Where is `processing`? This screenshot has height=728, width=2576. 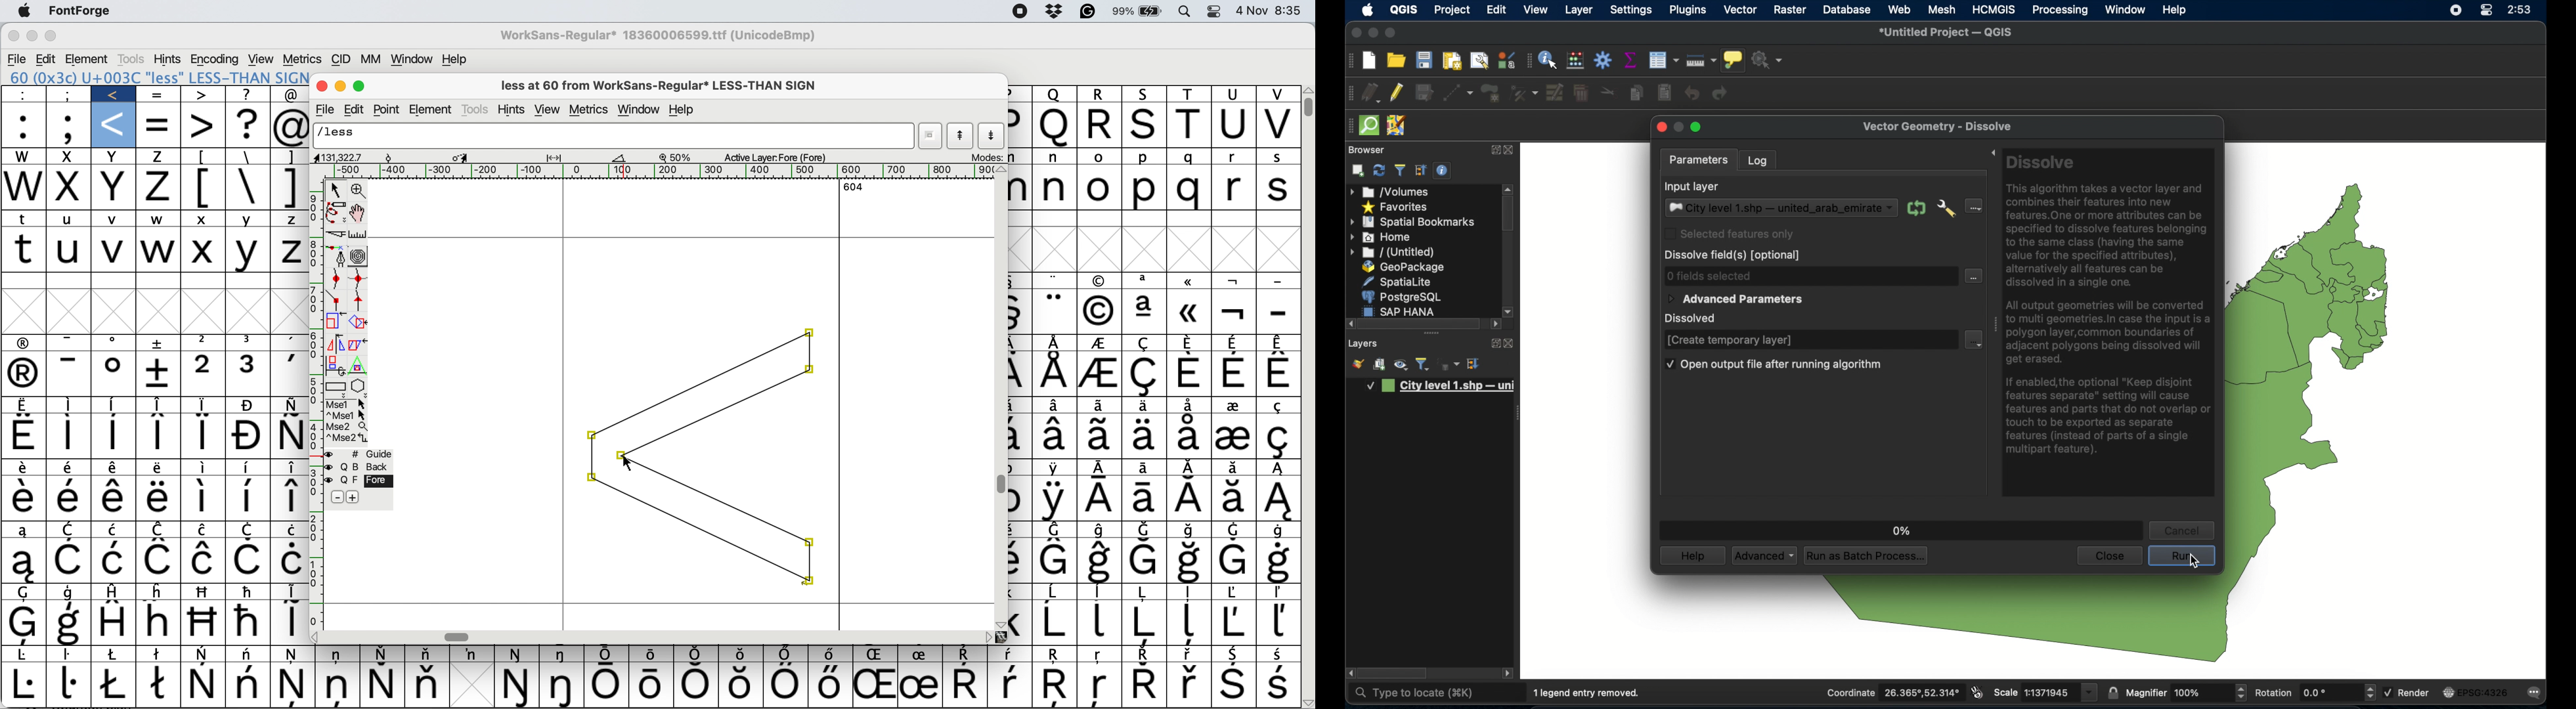
processing is located at coordinates (2059, 11).